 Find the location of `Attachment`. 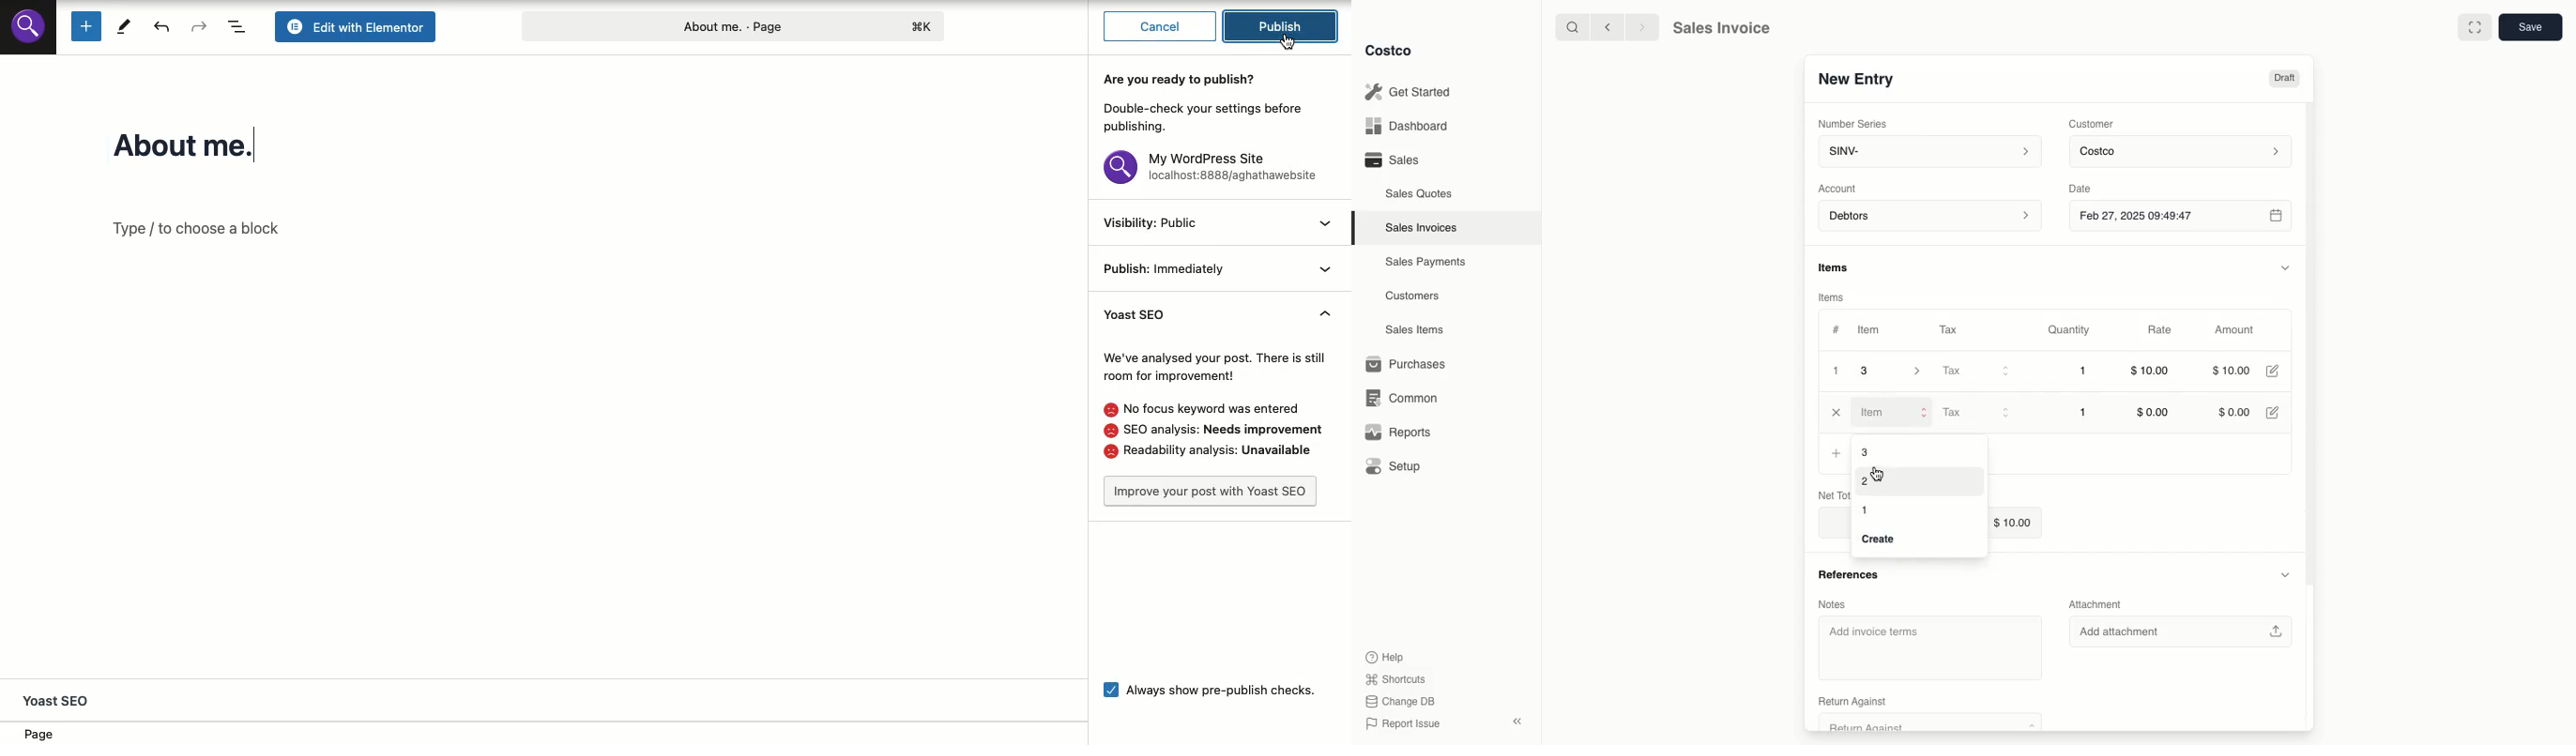

Attachment is located at coordinates (2098, 605).